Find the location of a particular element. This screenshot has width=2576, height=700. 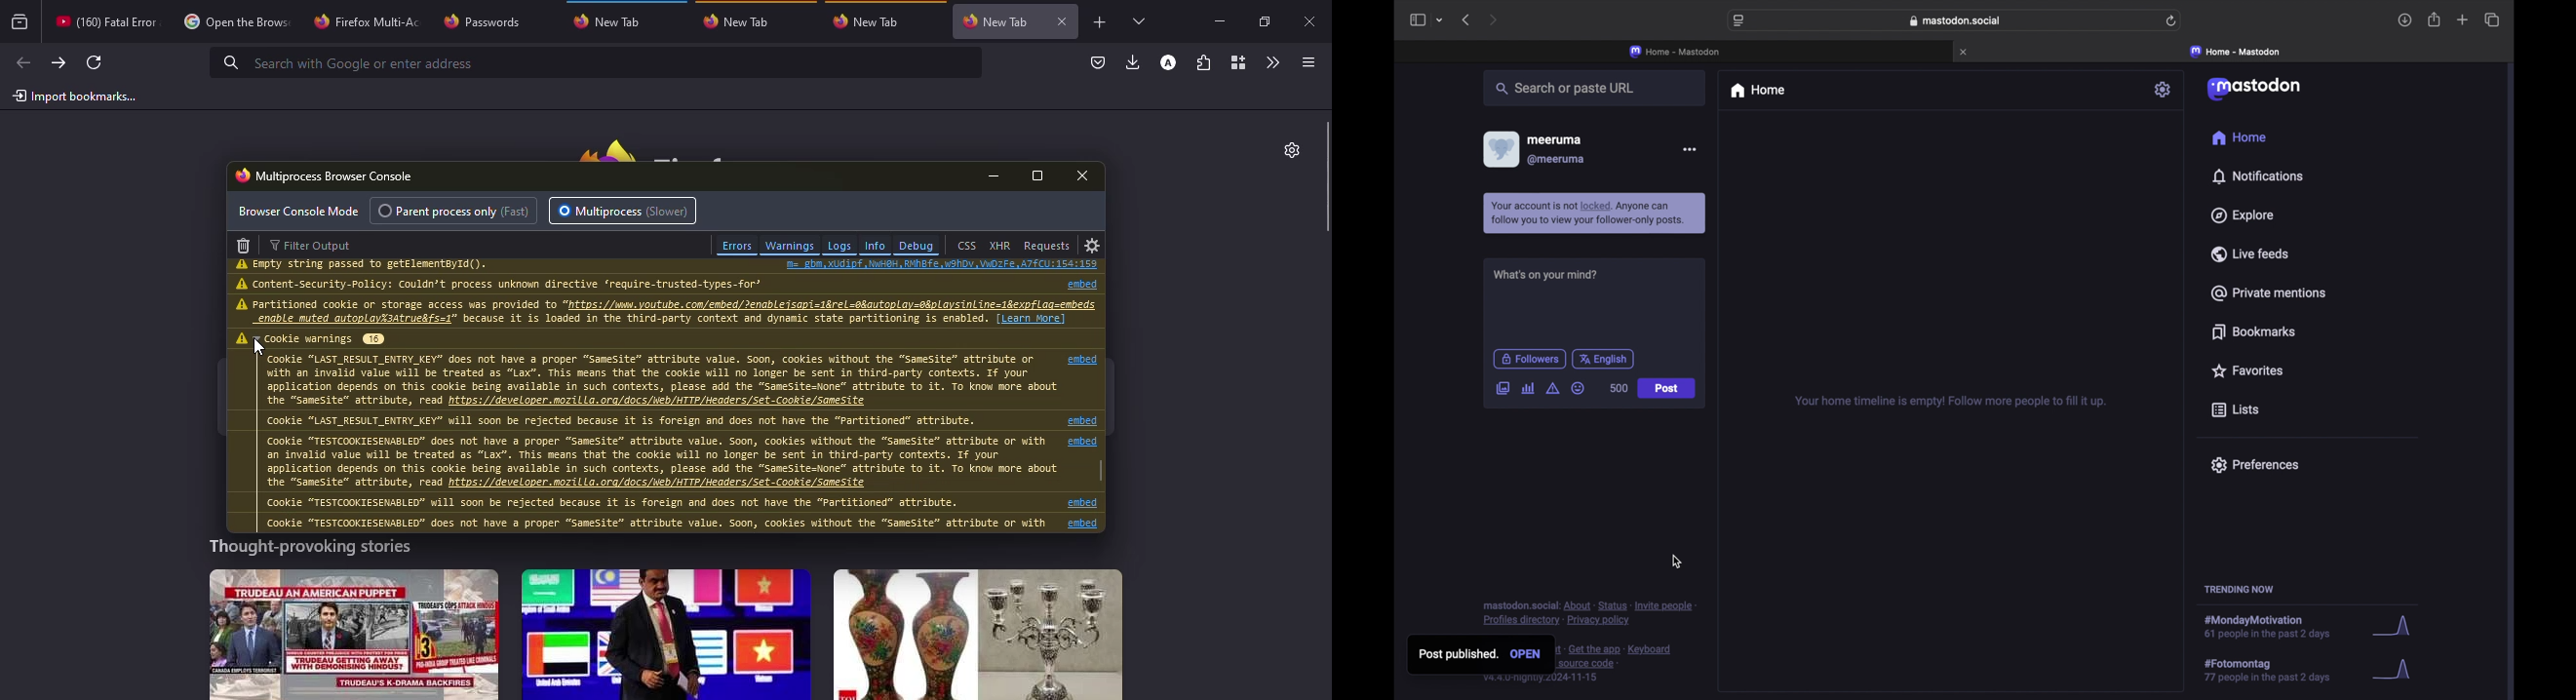

extensions is located at coordinates (1205, 62).